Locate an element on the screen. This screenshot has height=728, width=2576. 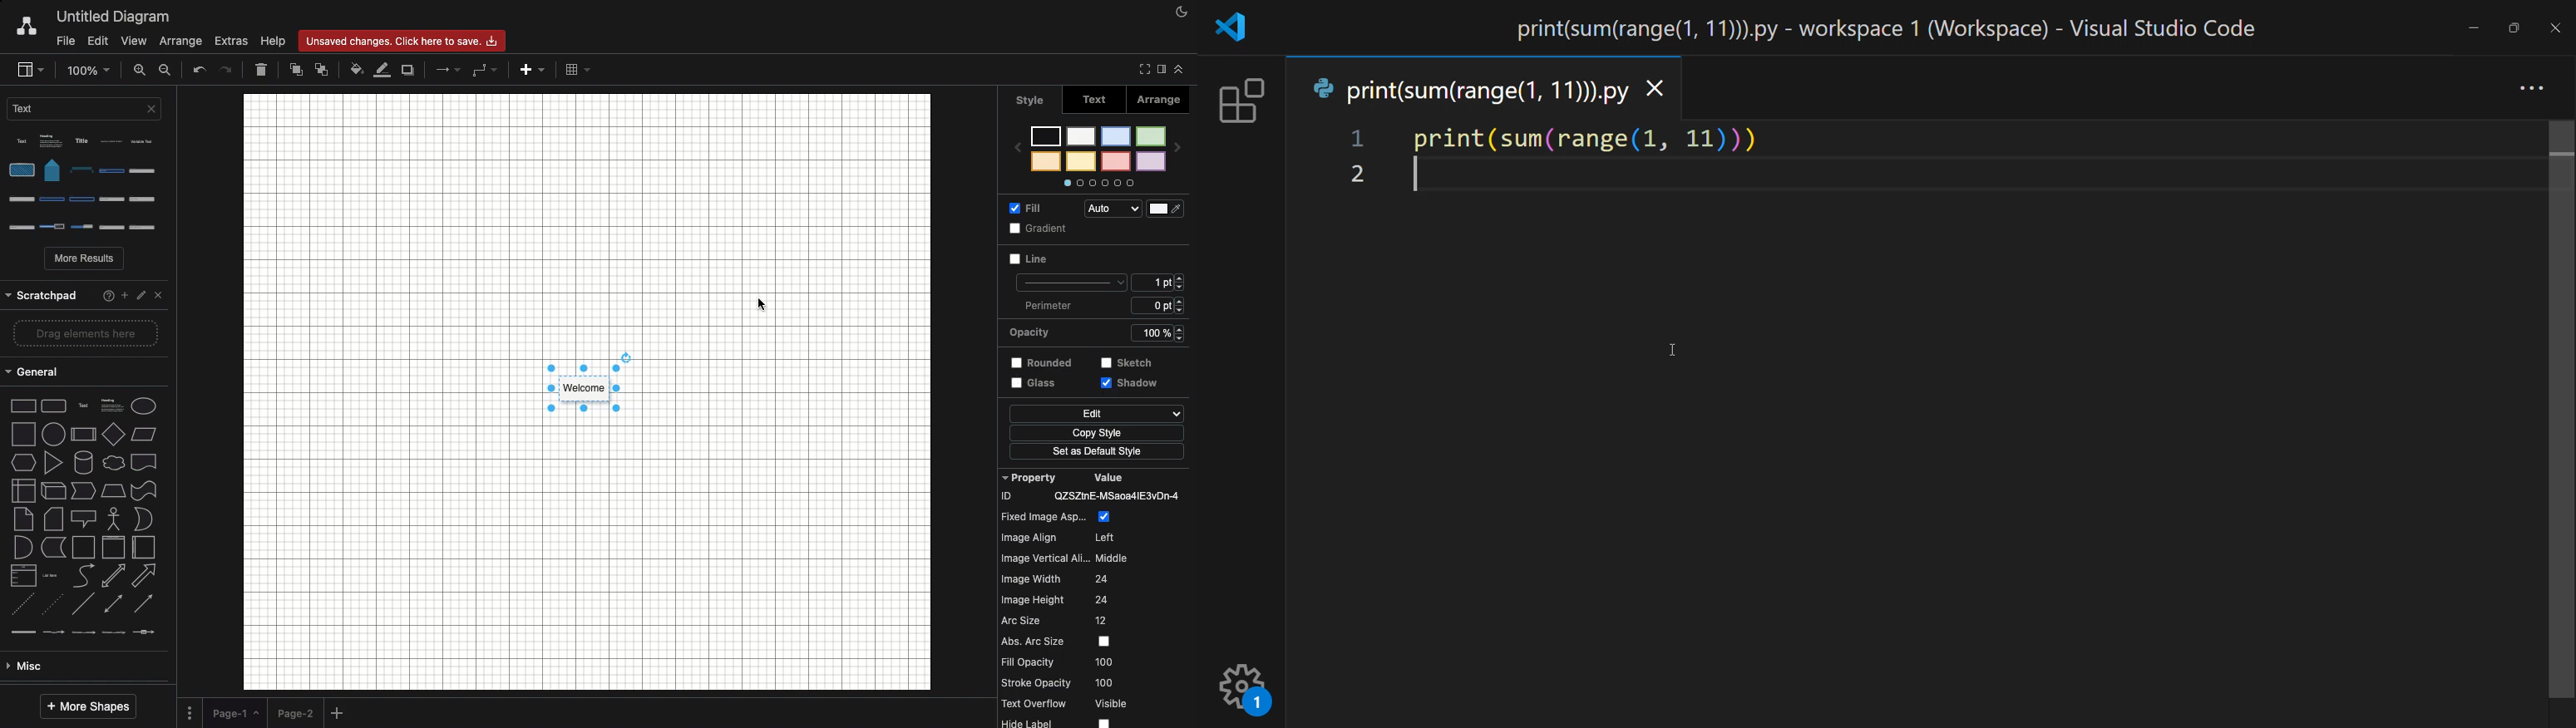
Sidebar is located at coordinates (29, 70).